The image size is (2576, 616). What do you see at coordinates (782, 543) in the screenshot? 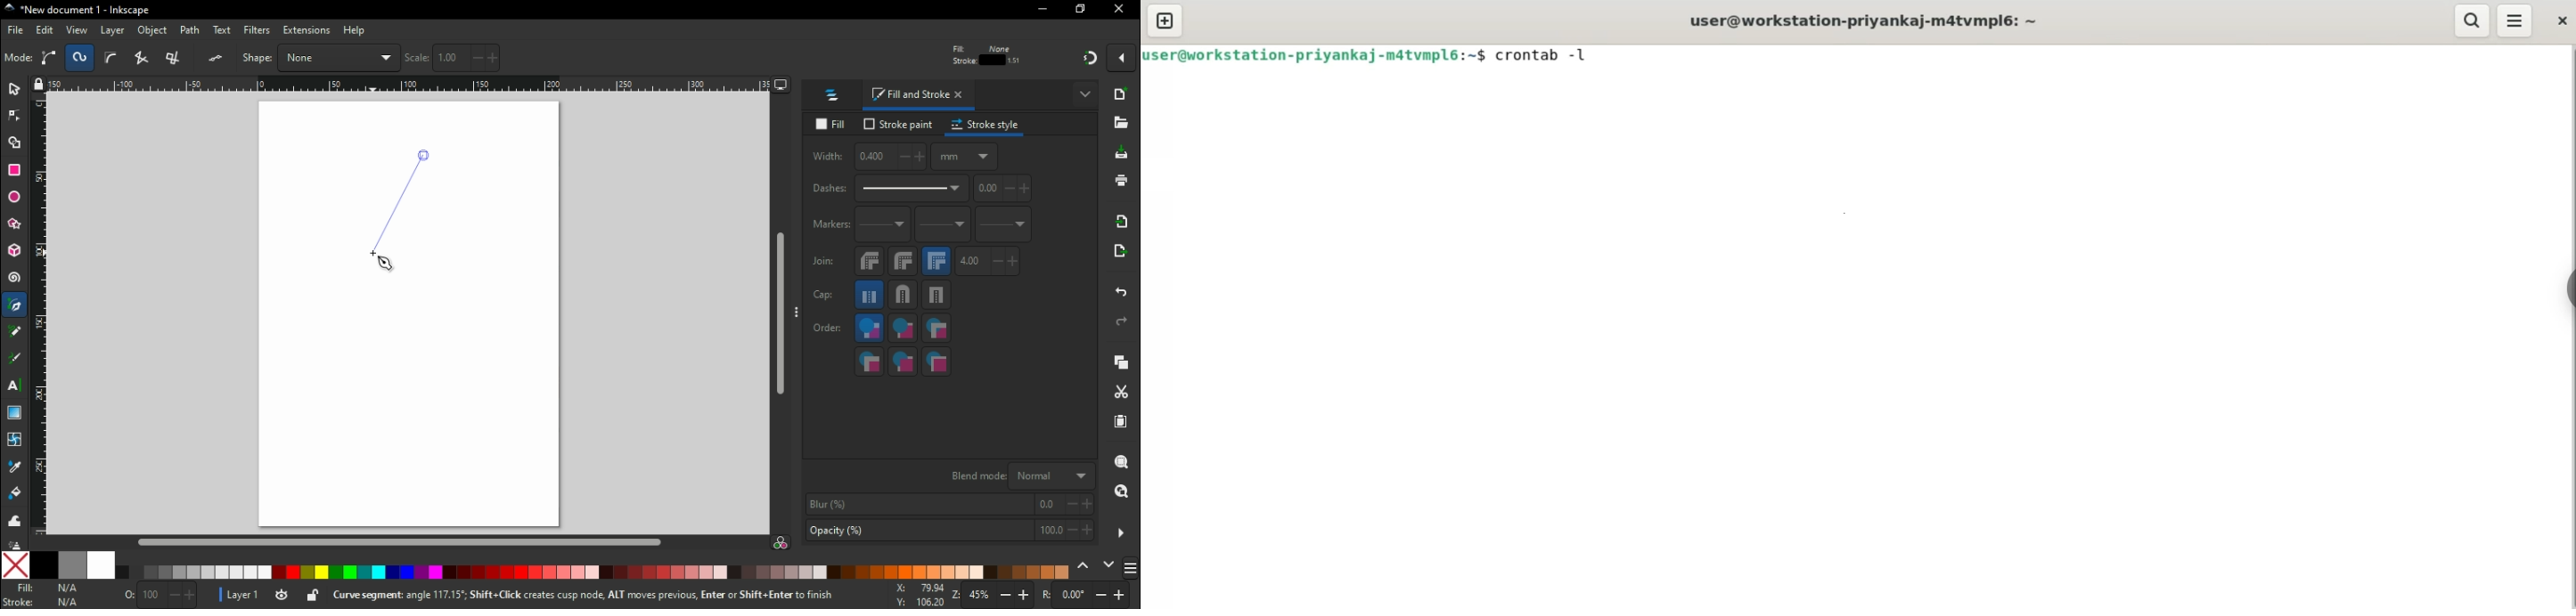
I see `color manager mode` at bounding box center [782, 543].